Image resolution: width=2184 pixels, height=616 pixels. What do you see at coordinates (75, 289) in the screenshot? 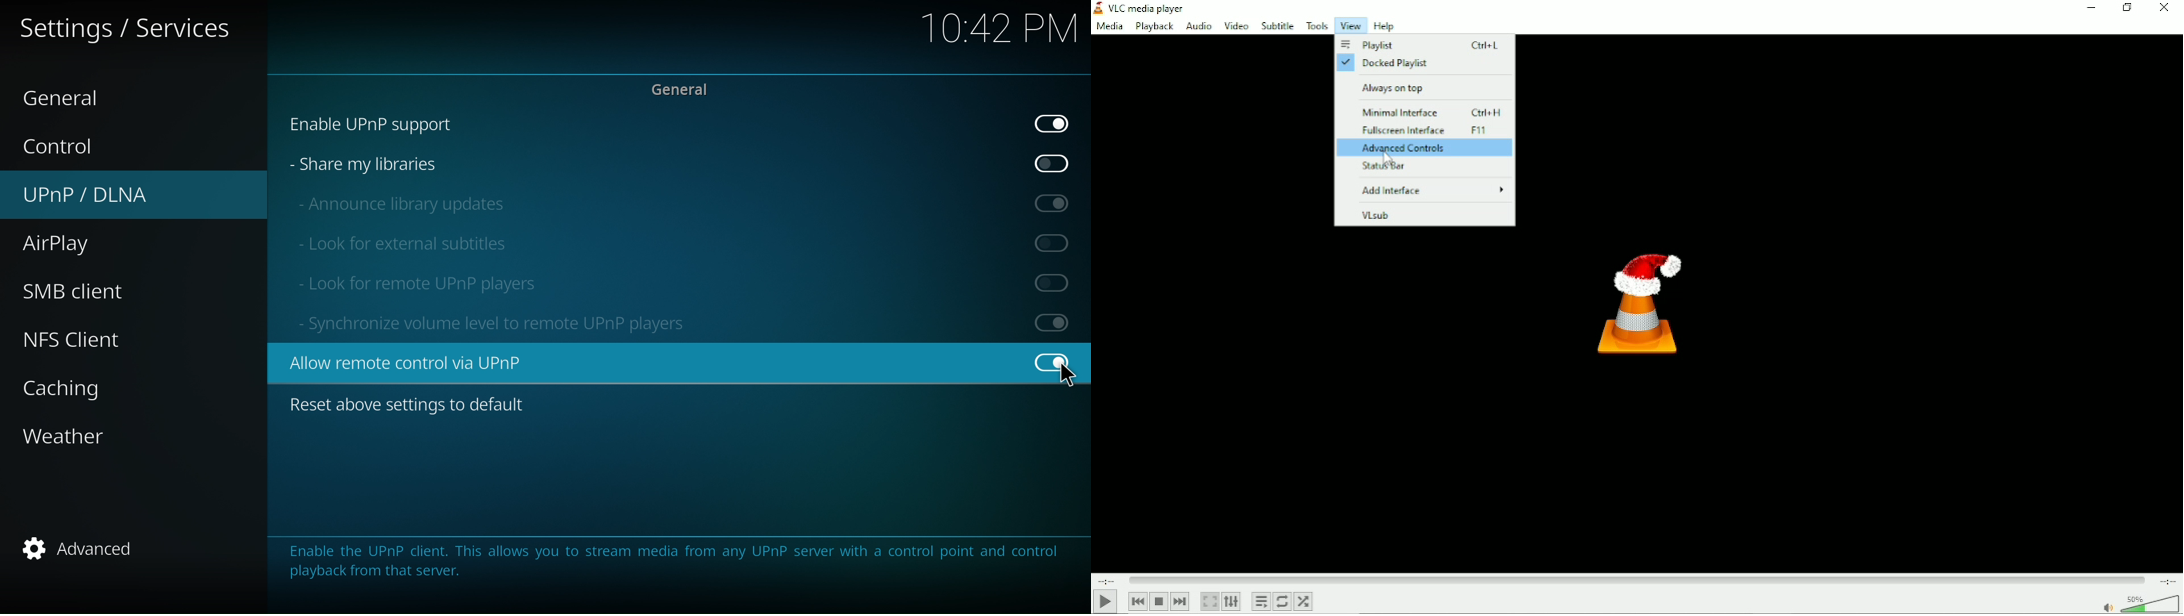
I see `smb client` at bounding box center [75, 289].